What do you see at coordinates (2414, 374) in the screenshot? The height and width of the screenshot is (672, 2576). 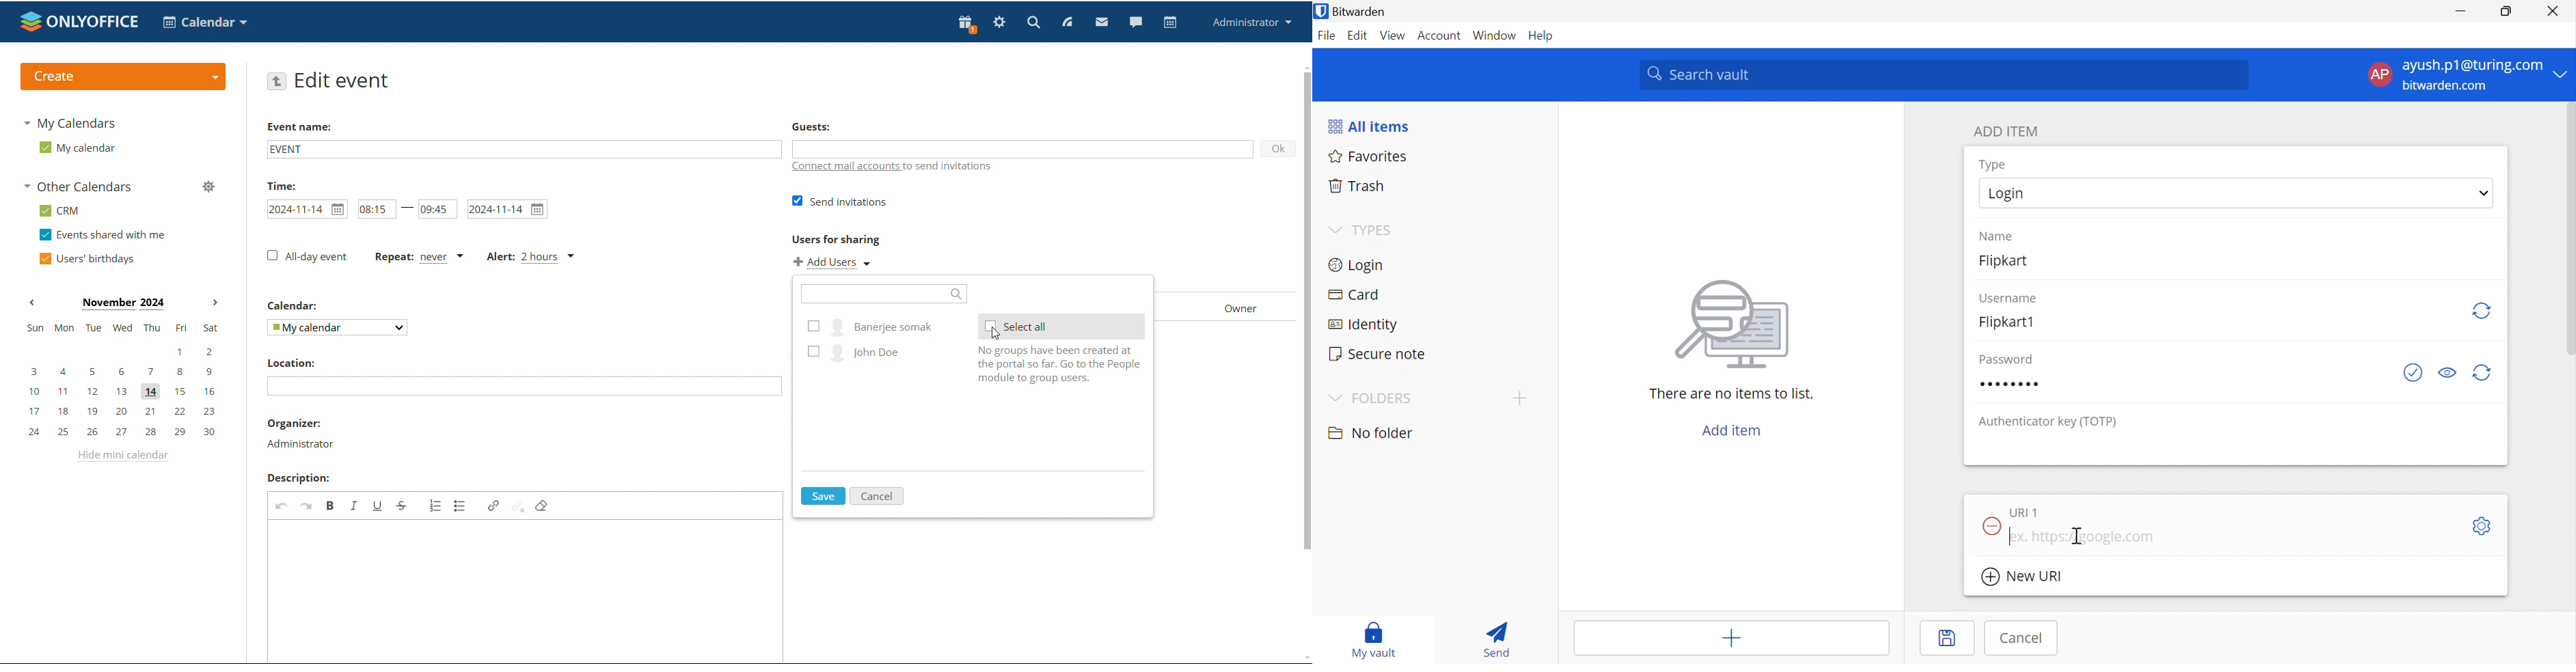 I see `See if password has been exposed` at bounding box center [2414, 374].